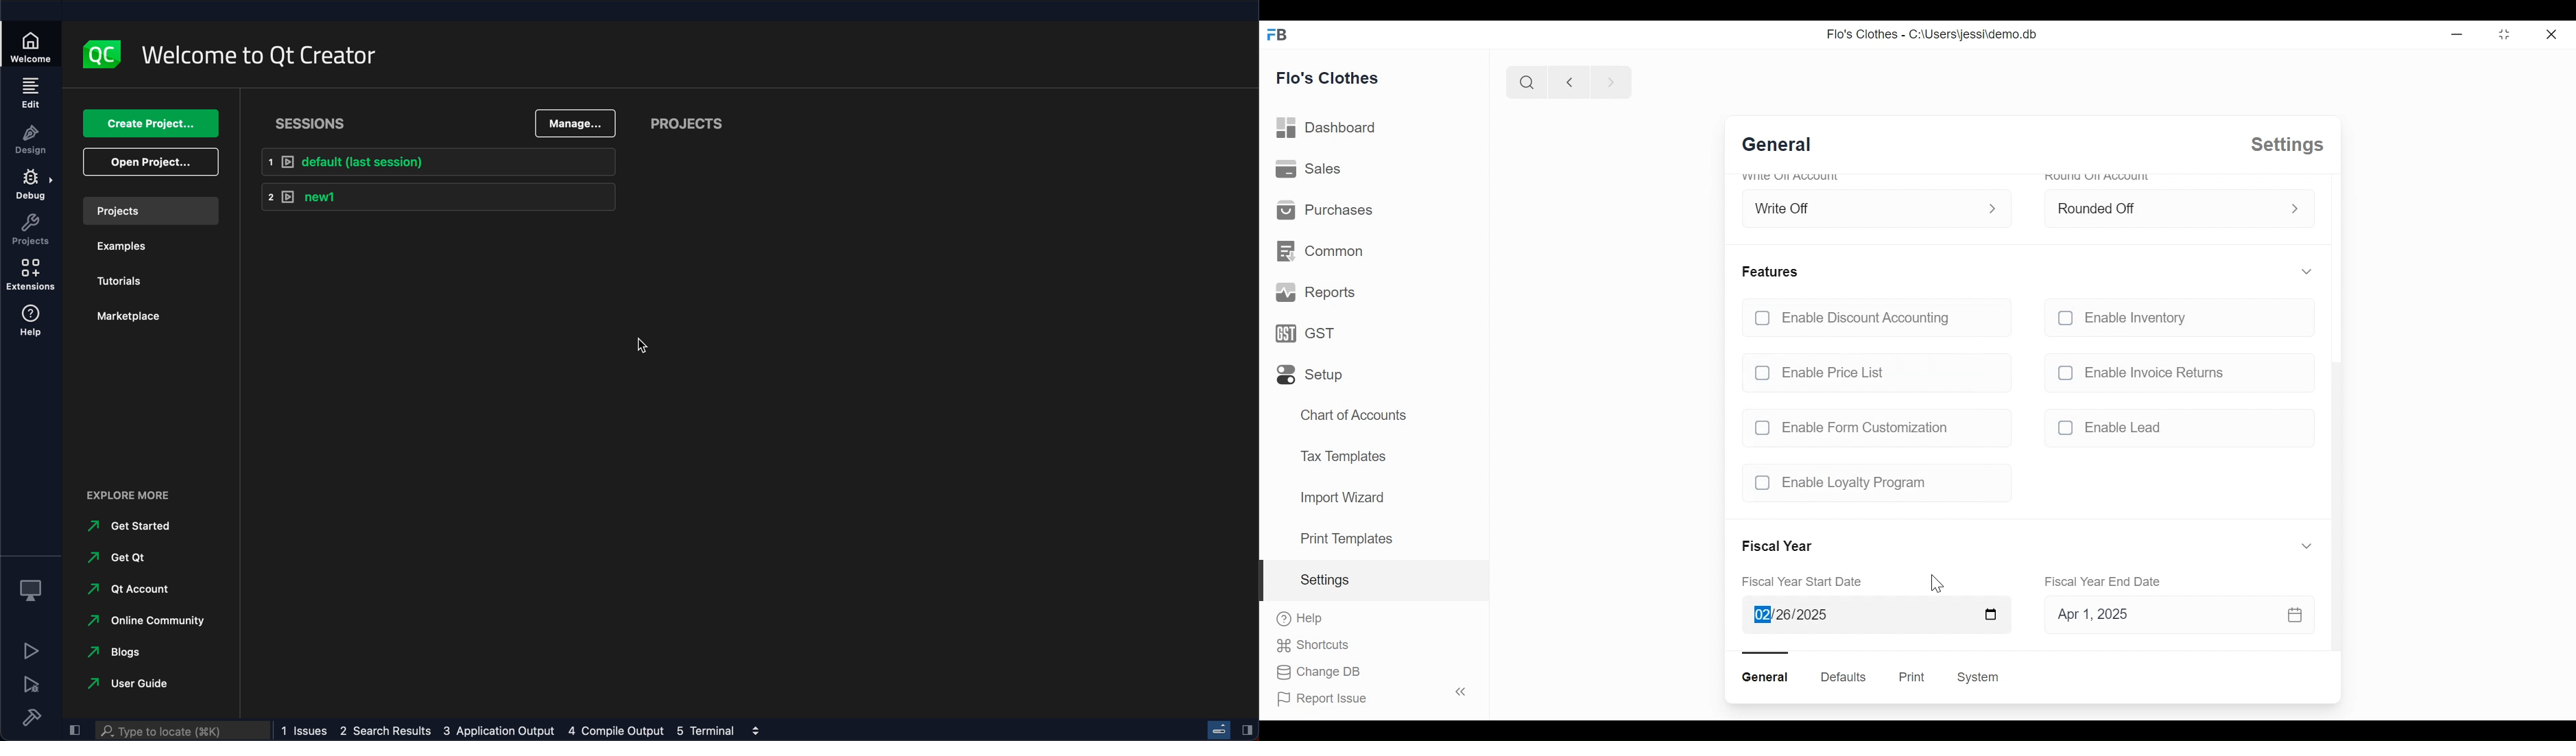  Describe the element at coordinates (1931, 34) in the screenshot. I see `Flo's Clothes - C:\Users\jessi\demo.db` at that location.